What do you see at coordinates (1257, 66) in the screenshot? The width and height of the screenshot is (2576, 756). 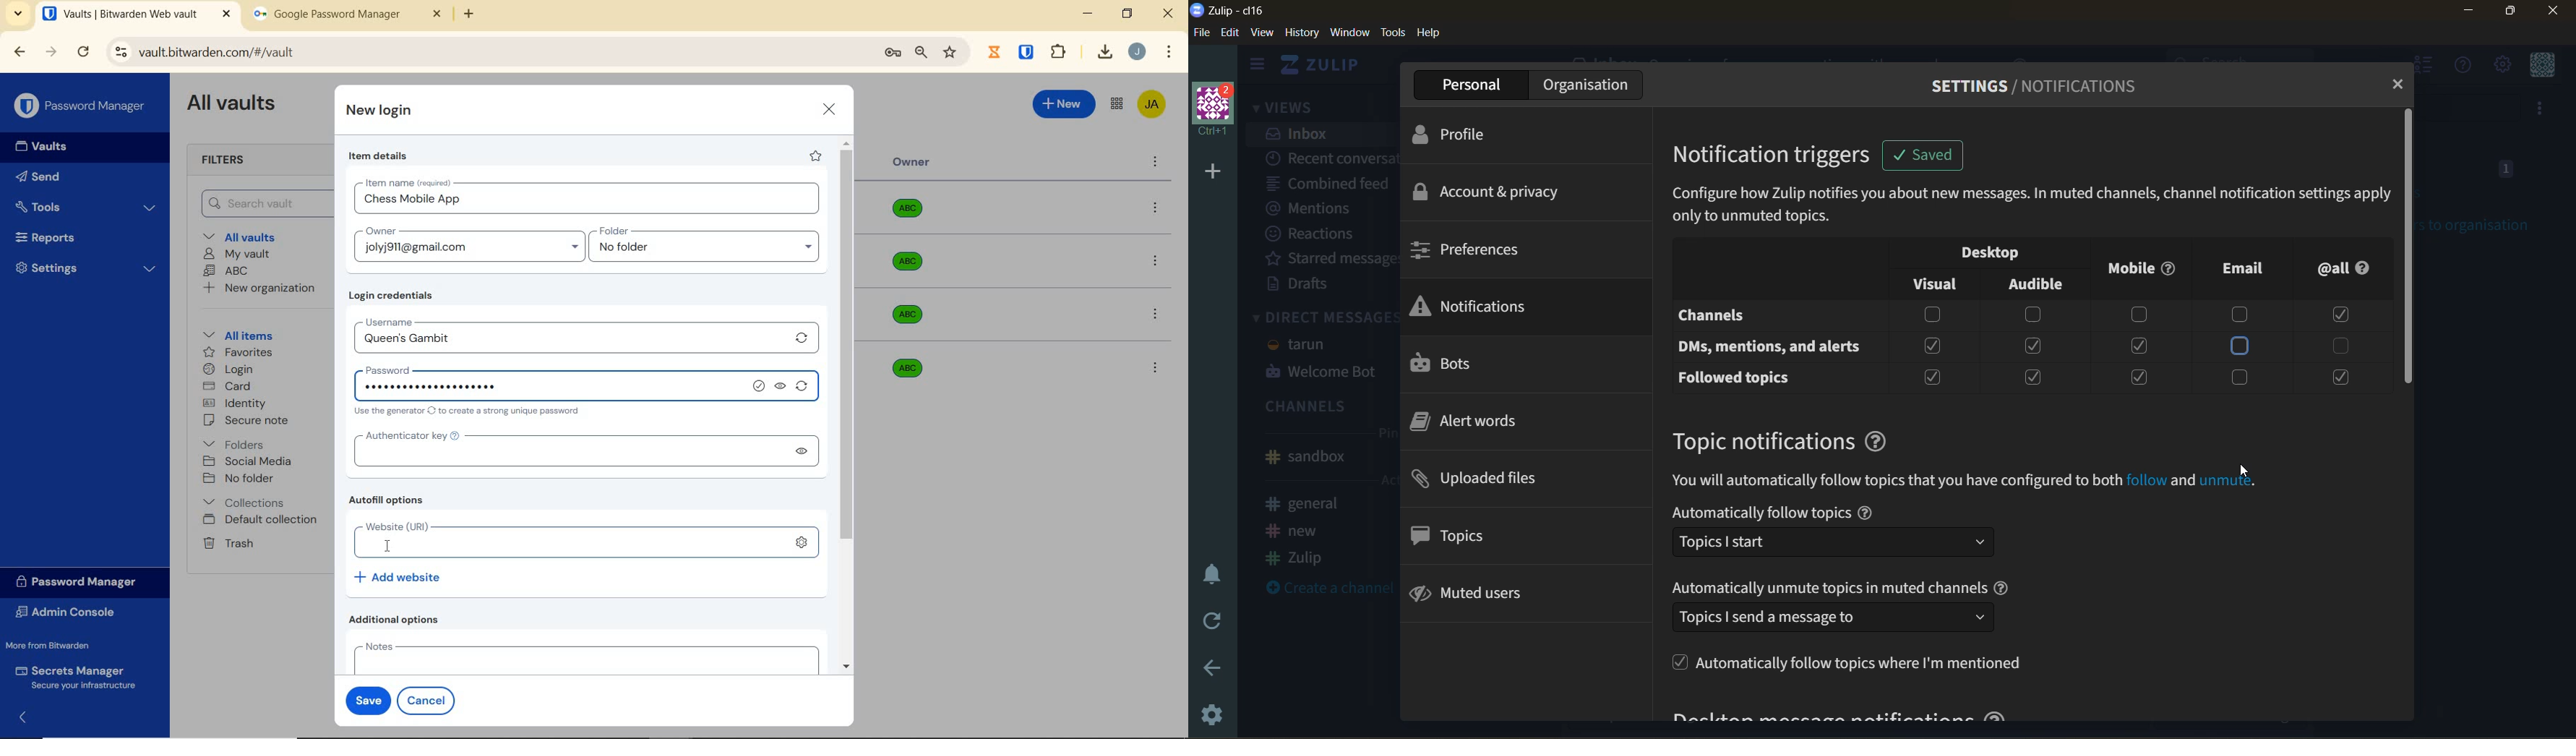 I see `hide side bar` at bounding box center [1257, 66].